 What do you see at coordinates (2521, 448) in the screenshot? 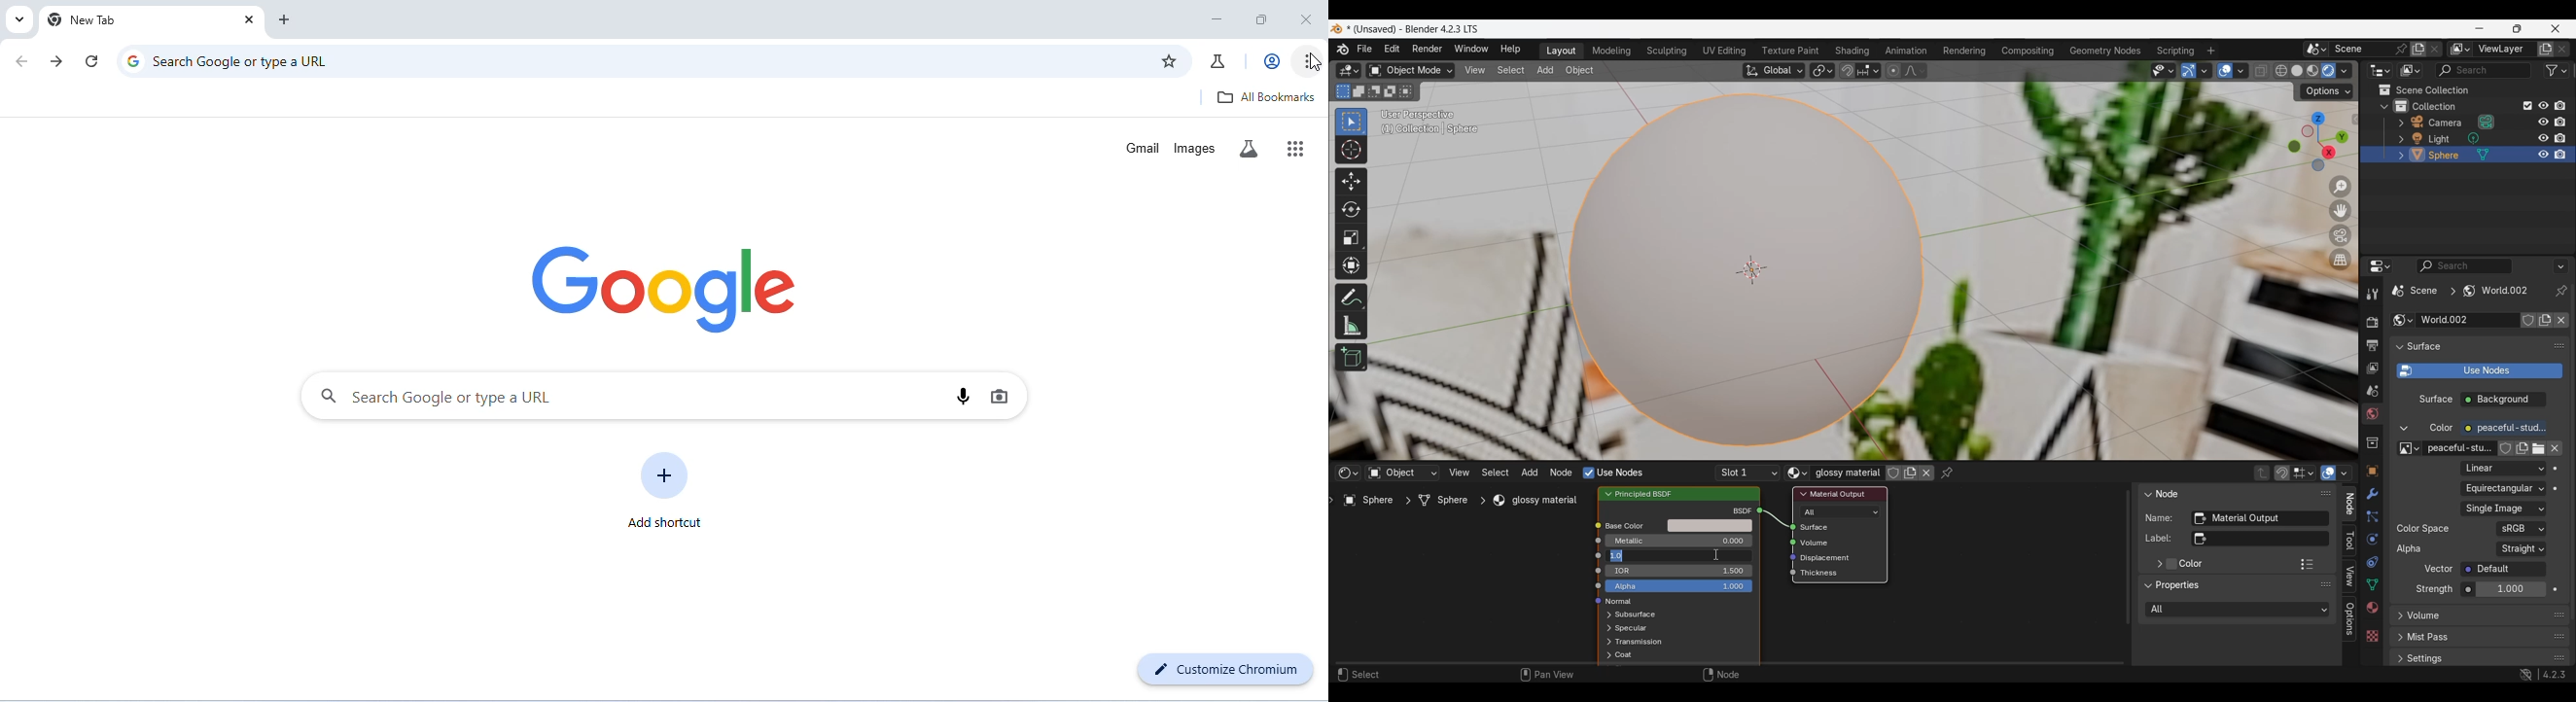
I see `Add new color` at bounding box center [2521, 448].